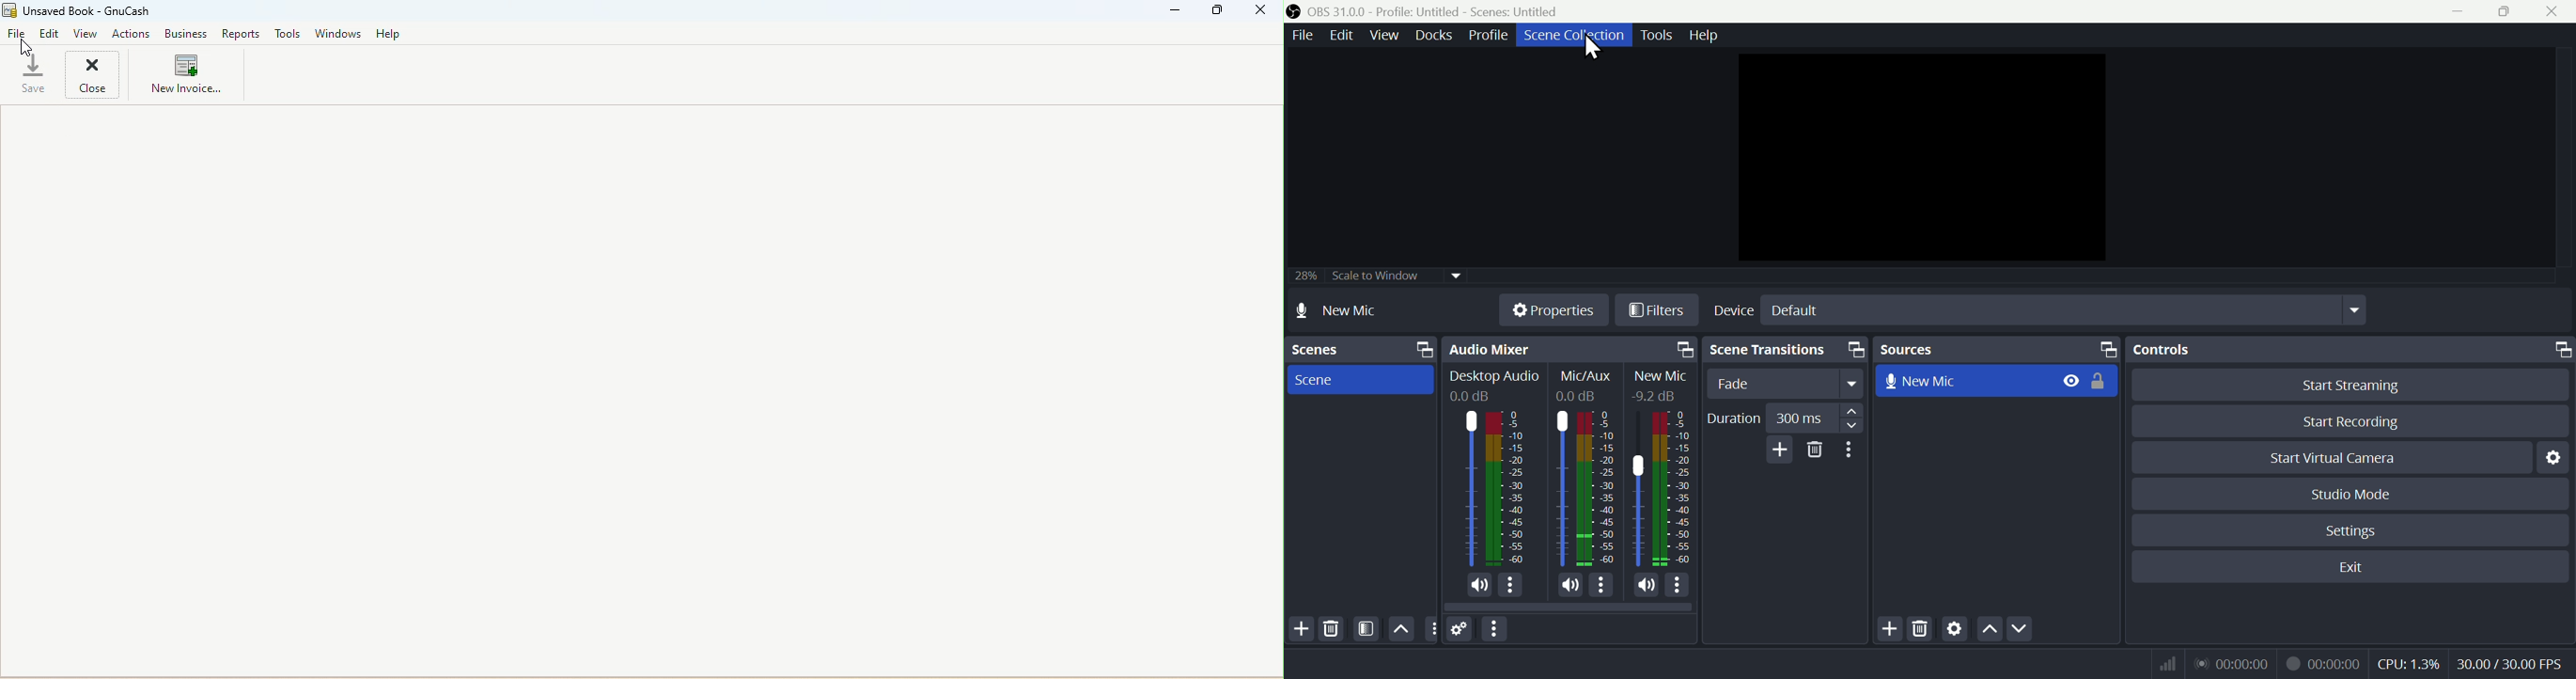  What do you see at coordinates (2510, 664) in the screenshot?
I see `Frame Per Second` at bounding box center [2510, 664].